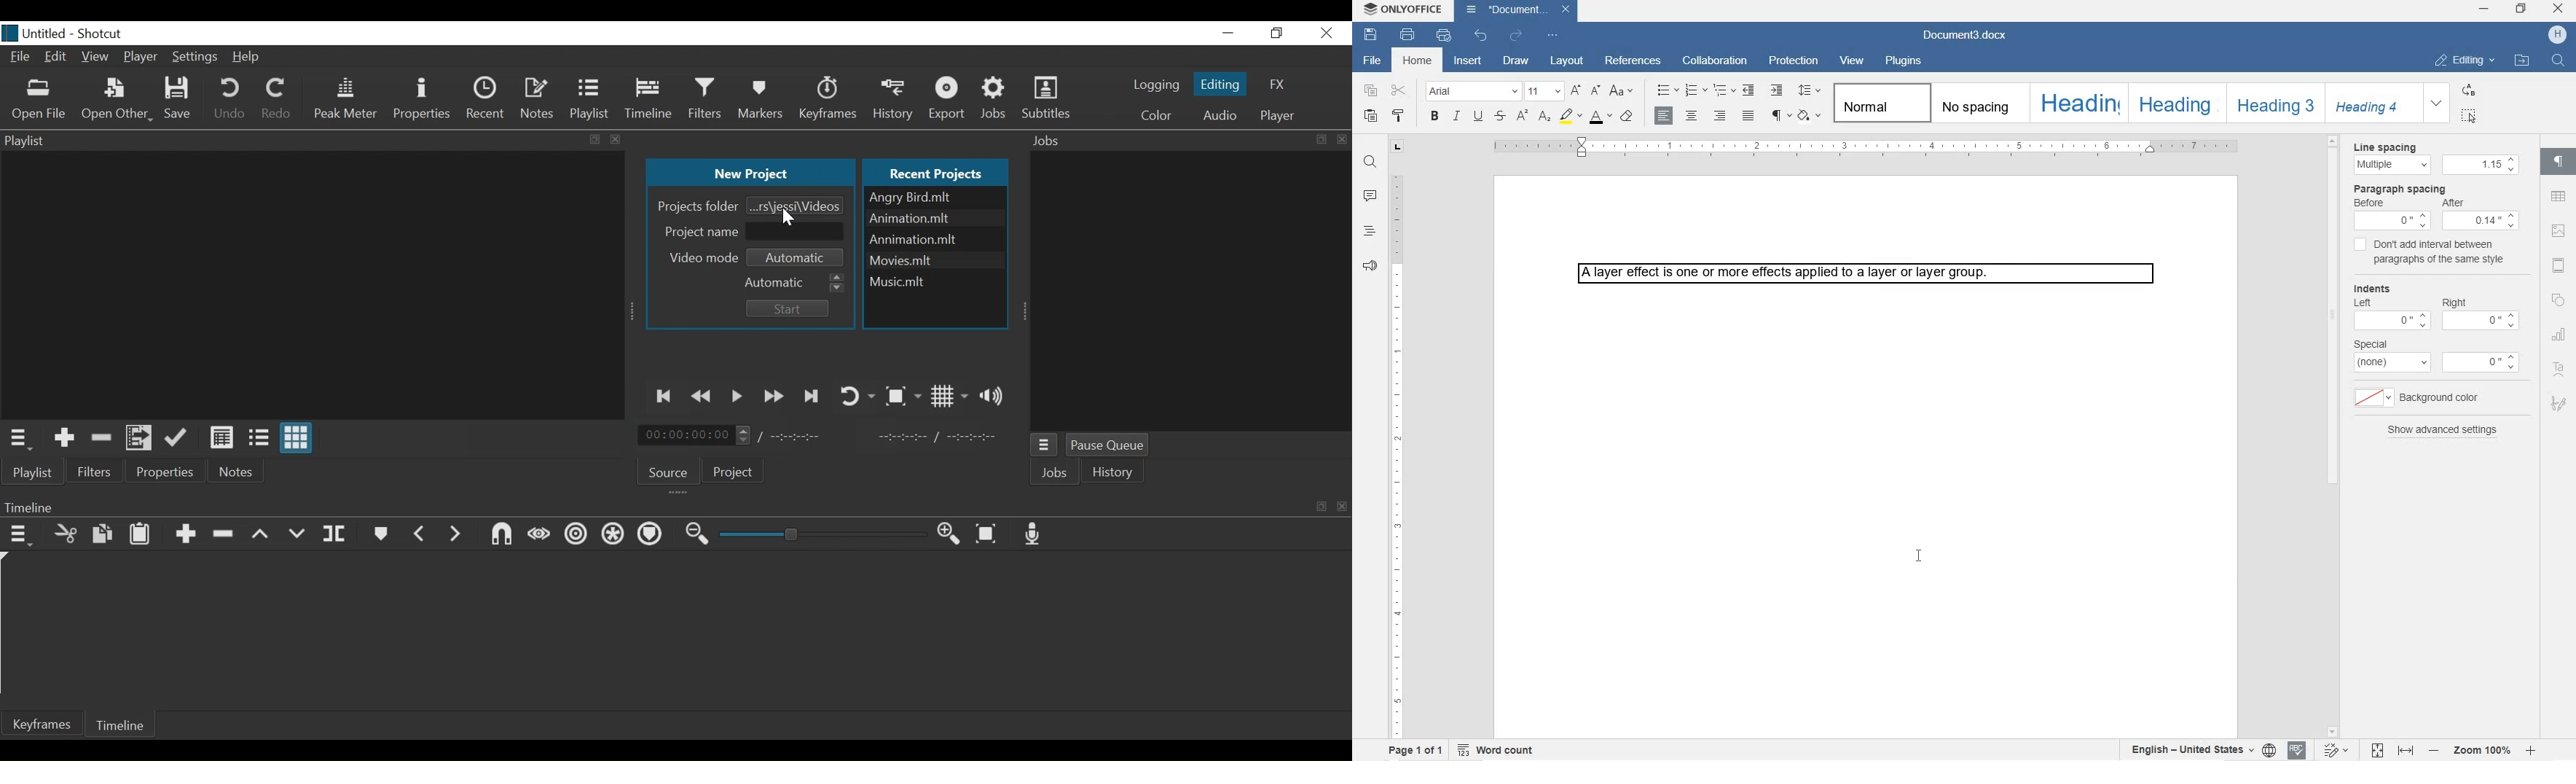  What do you see at coordinates (140, 533) in the screenshot?
I see `Paste` at bounding box center [140, 533].